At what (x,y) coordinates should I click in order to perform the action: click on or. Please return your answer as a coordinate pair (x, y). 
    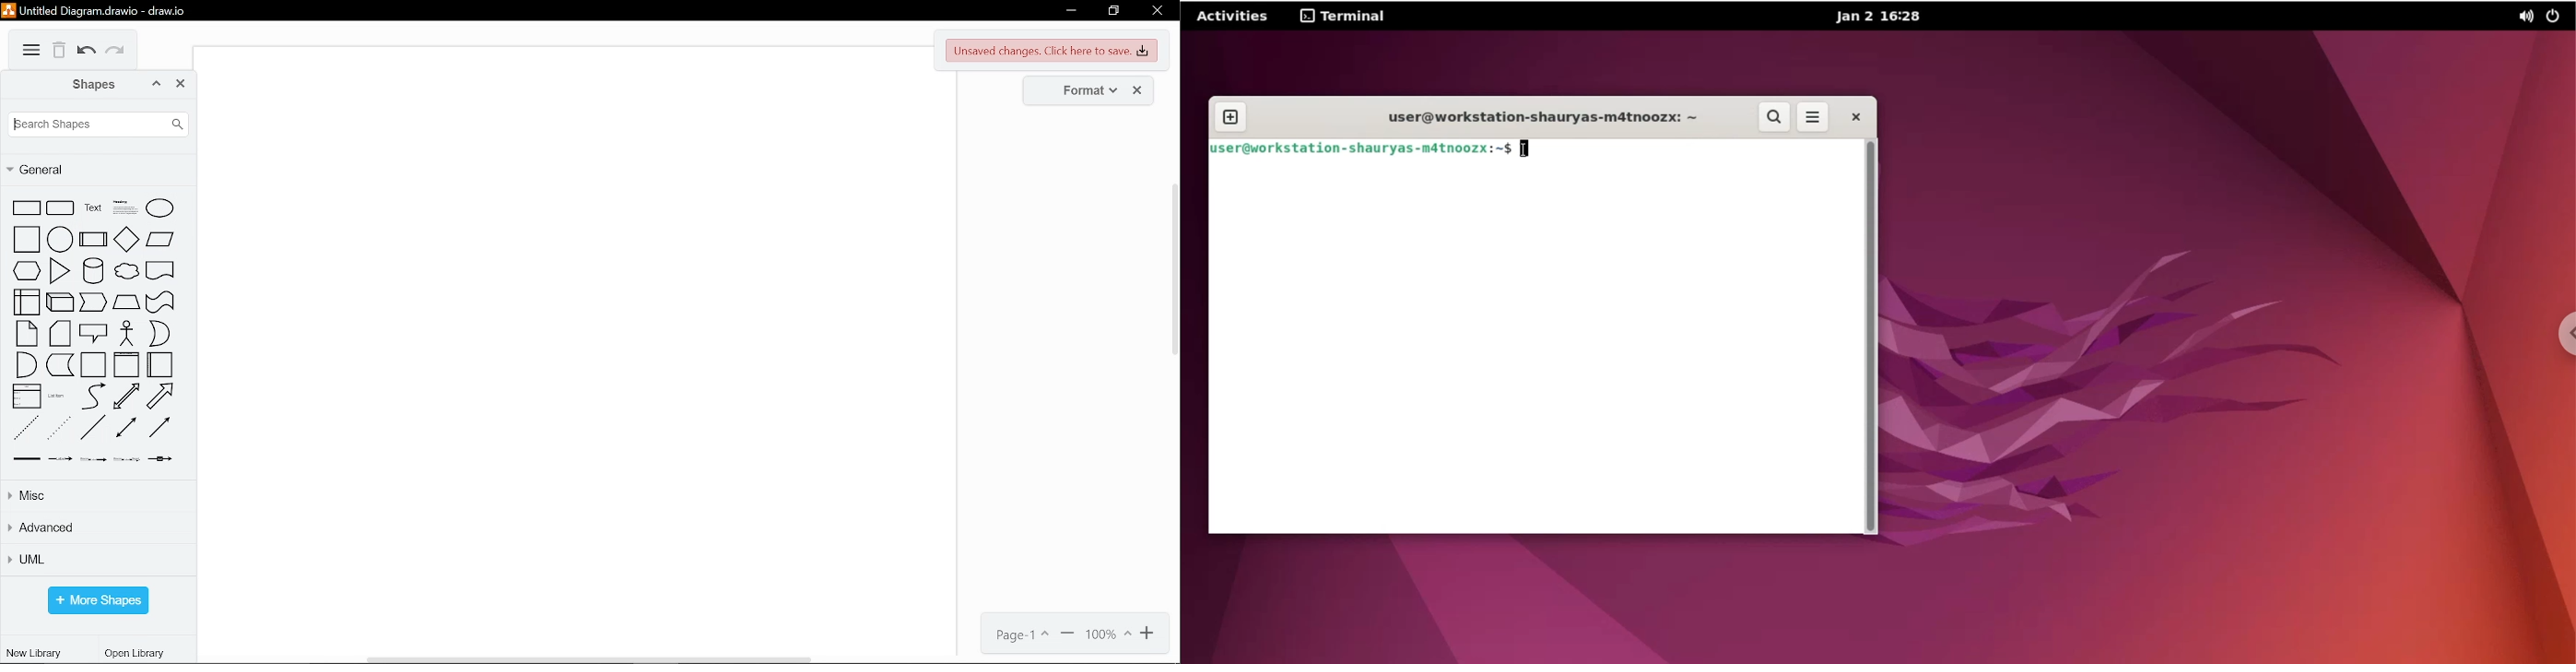
    Looking at the image, I should click on (159, 333).